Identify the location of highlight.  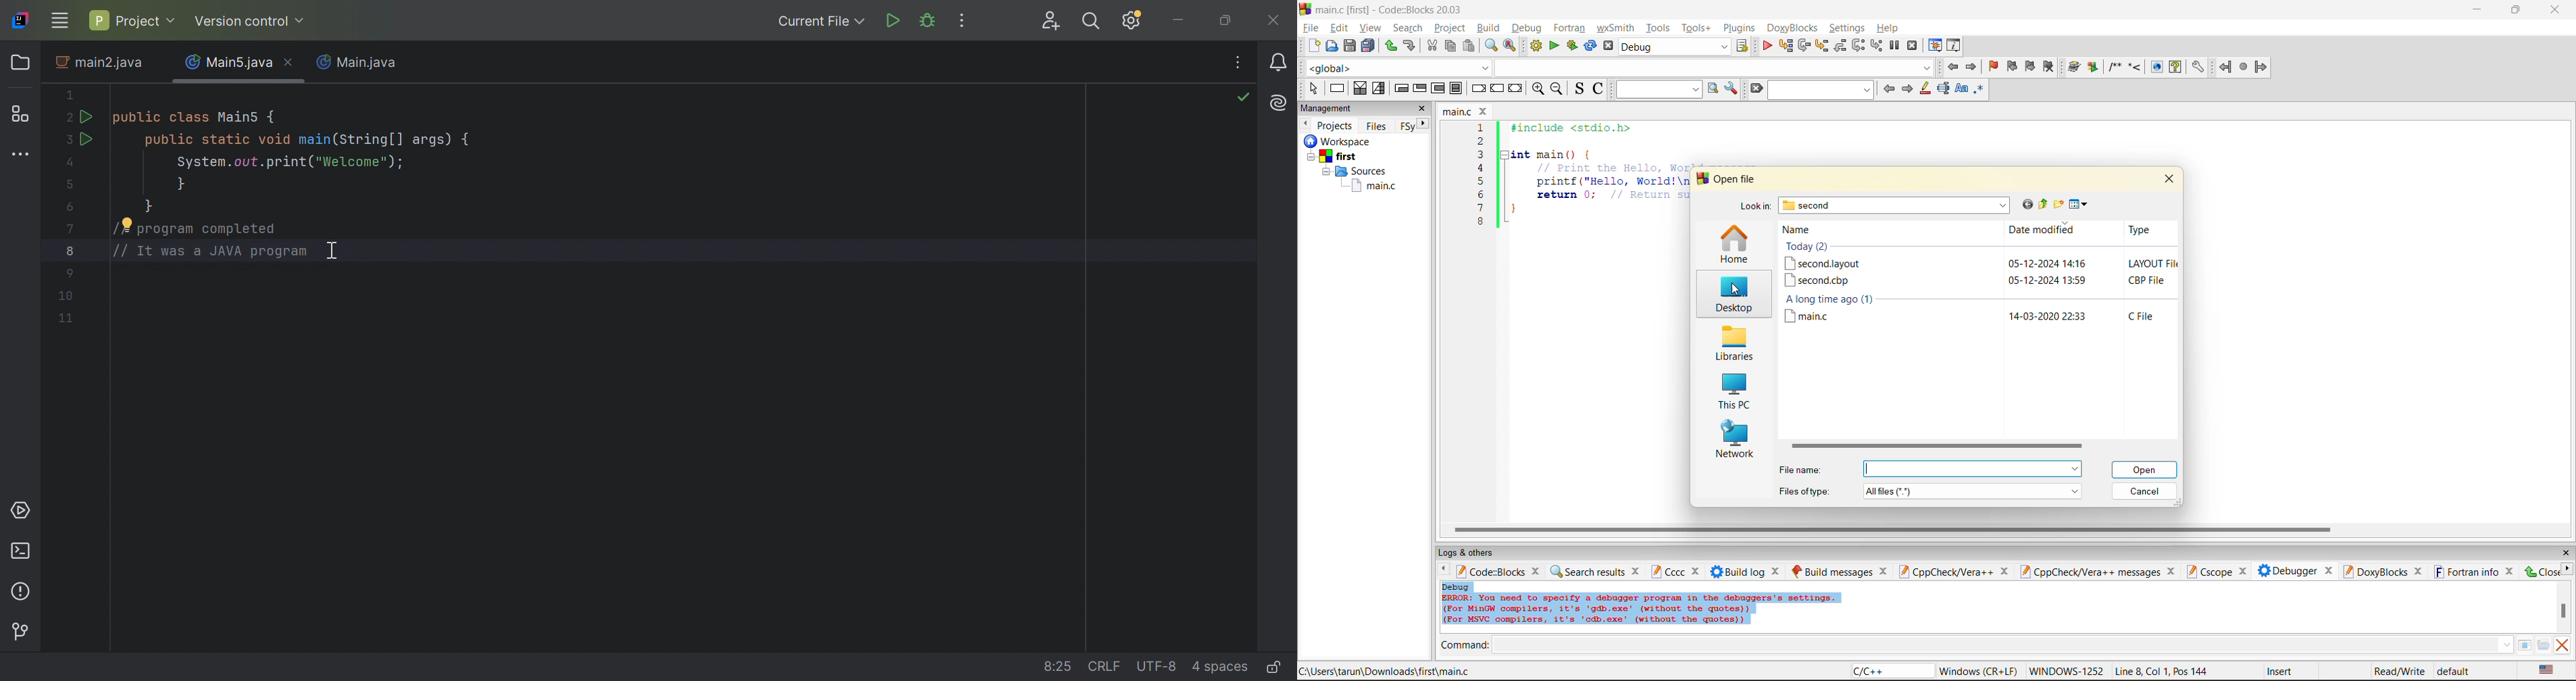
(1924, 89).